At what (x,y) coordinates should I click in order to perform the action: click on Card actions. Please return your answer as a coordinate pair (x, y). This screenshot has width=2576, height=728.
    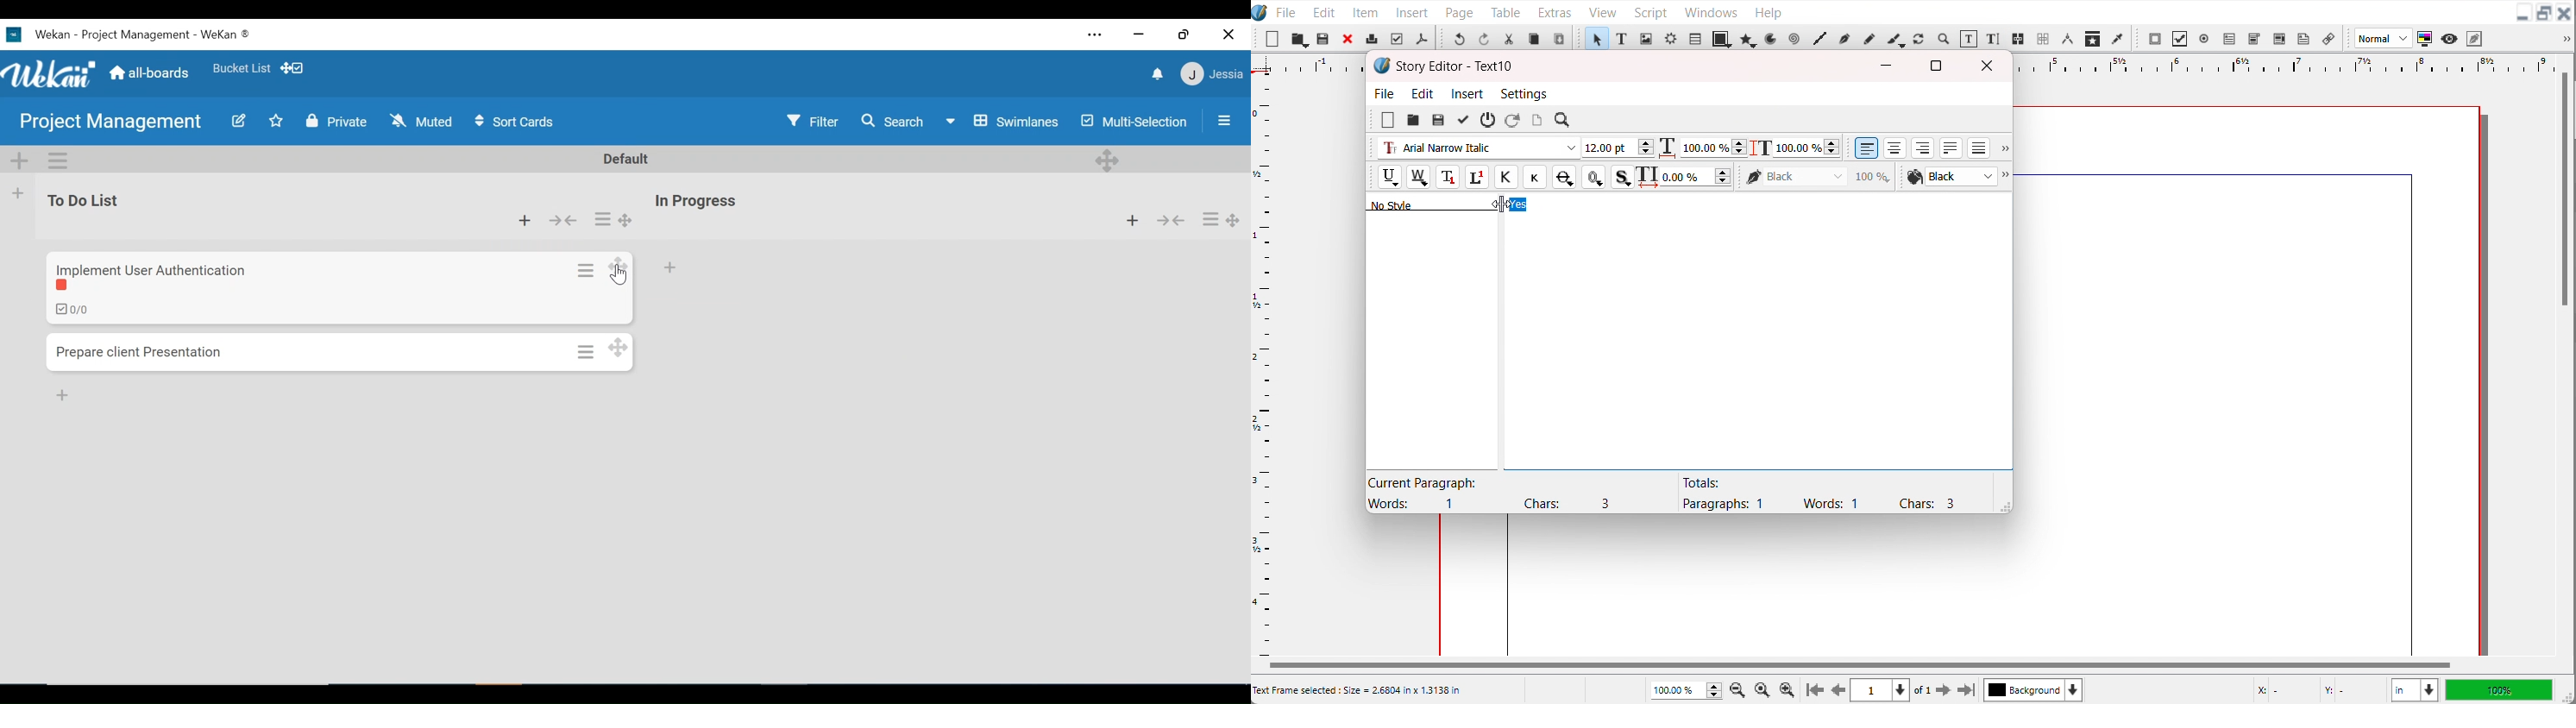
    Looking at the image, I should click on (602, 218).